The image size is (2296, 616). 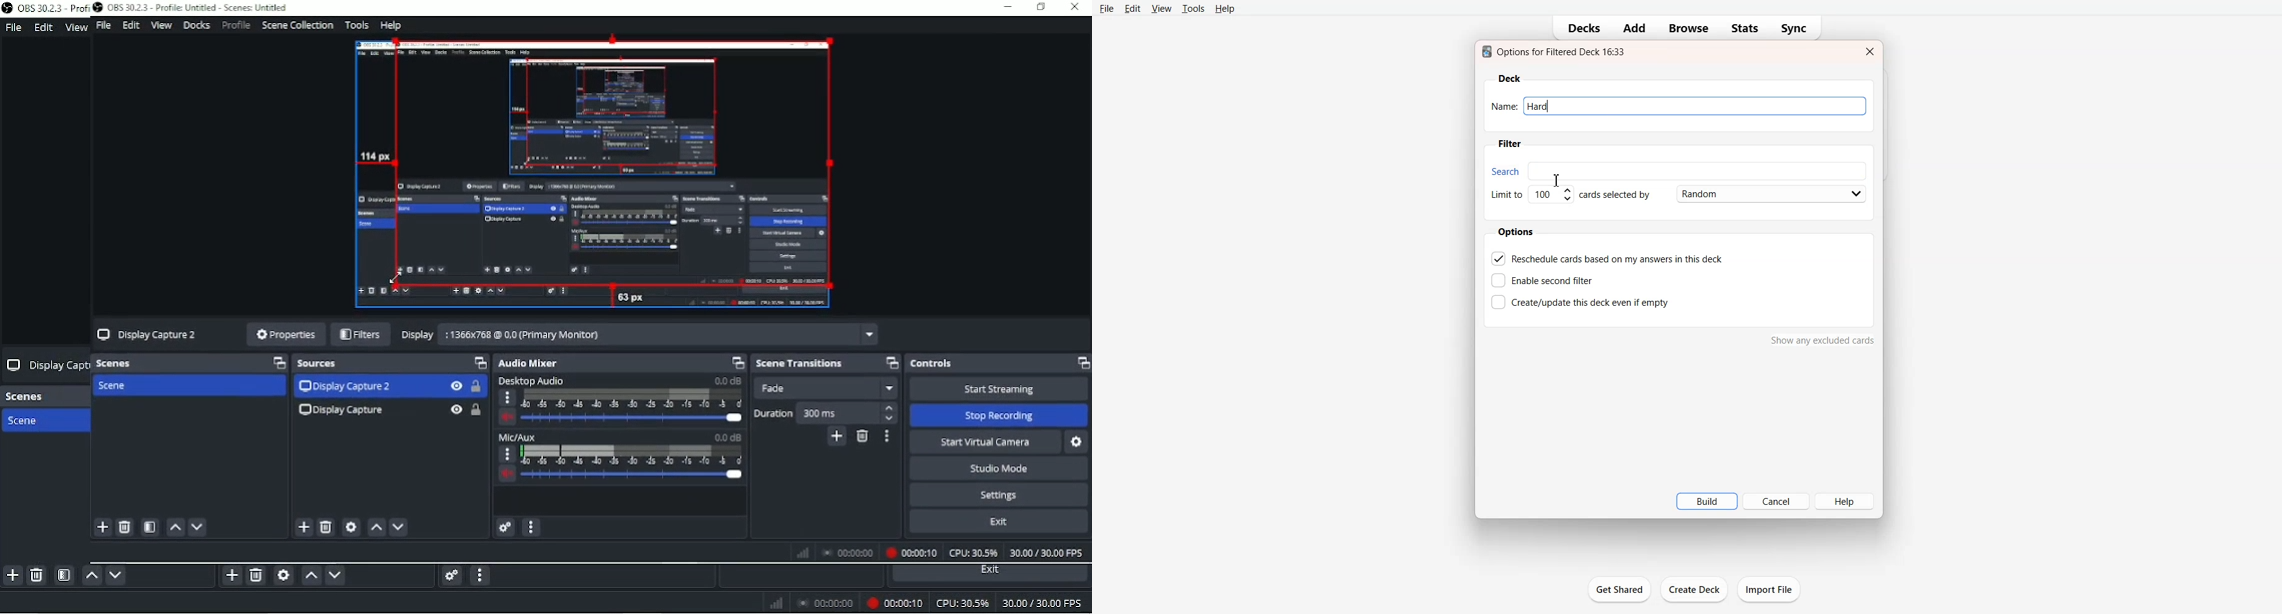 I want to click on Audio mixer menu, so click(x=483, y=576).